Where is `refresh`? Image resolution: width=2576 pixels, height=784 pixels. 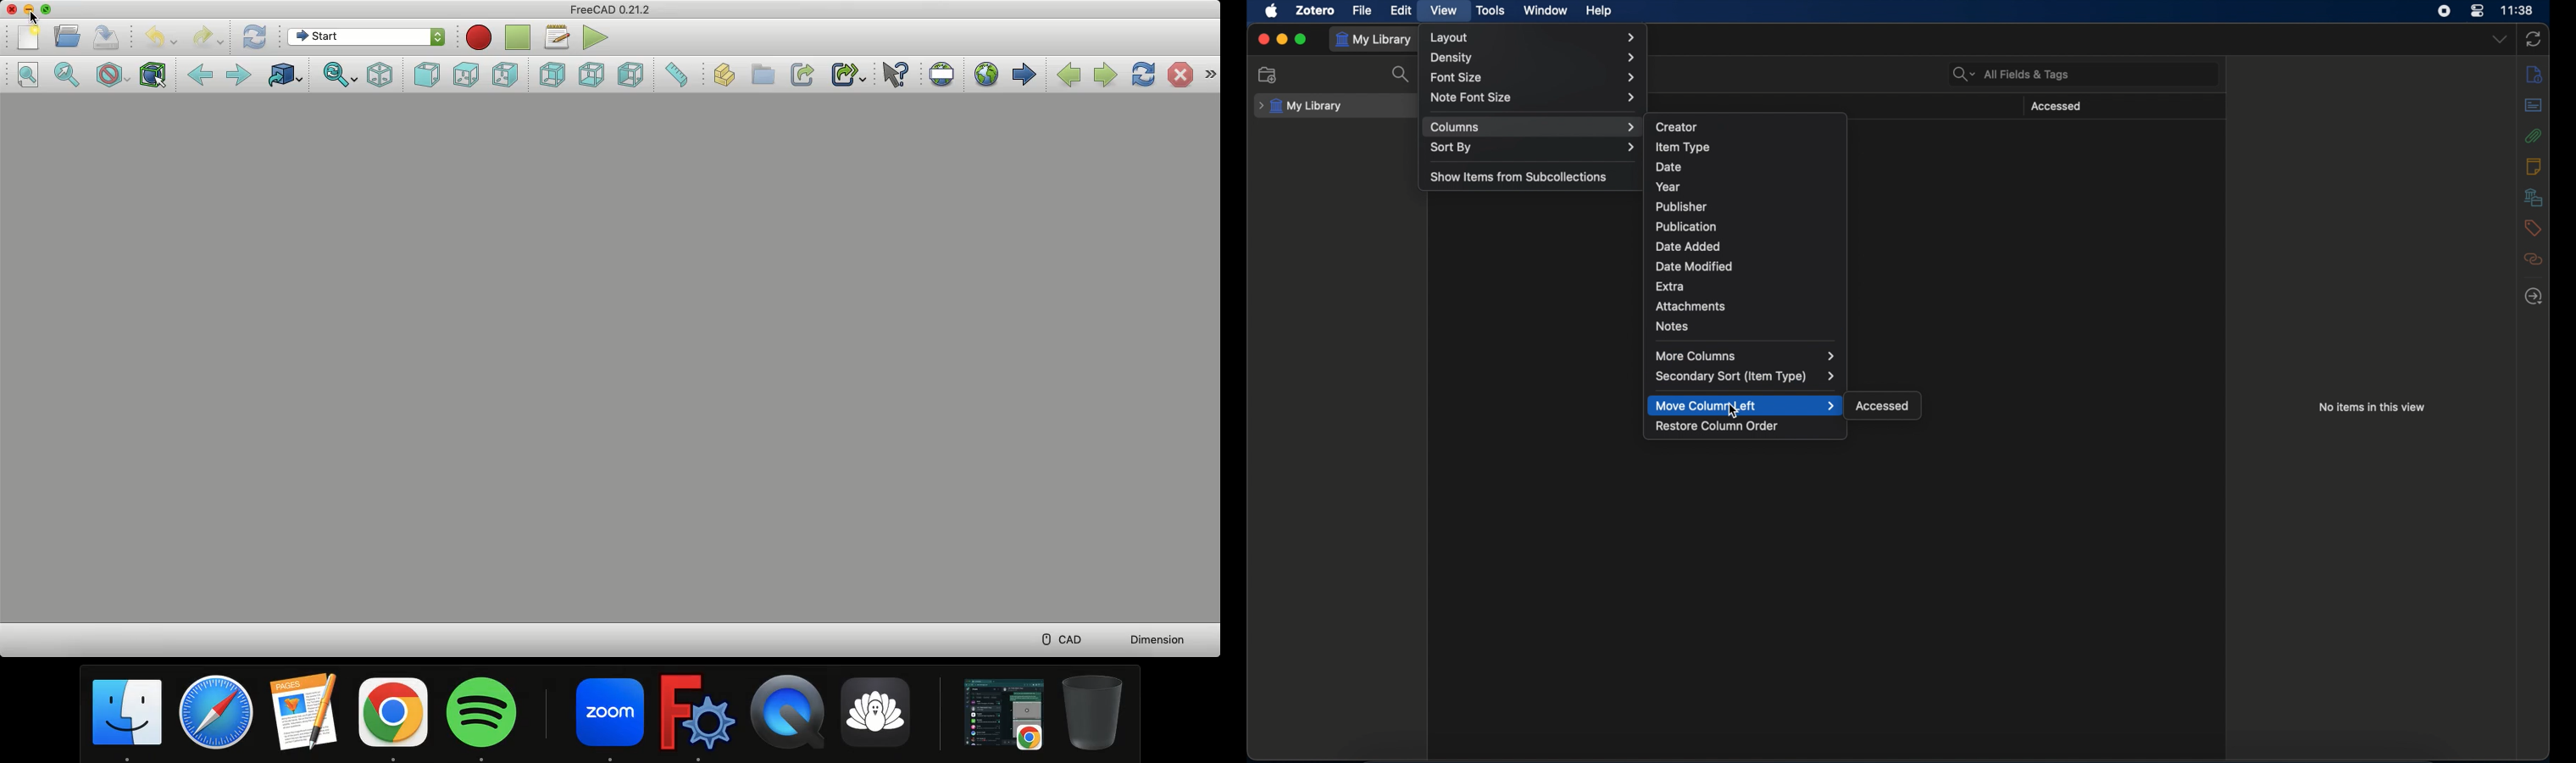 refresh is located at coordinates (254, 33).